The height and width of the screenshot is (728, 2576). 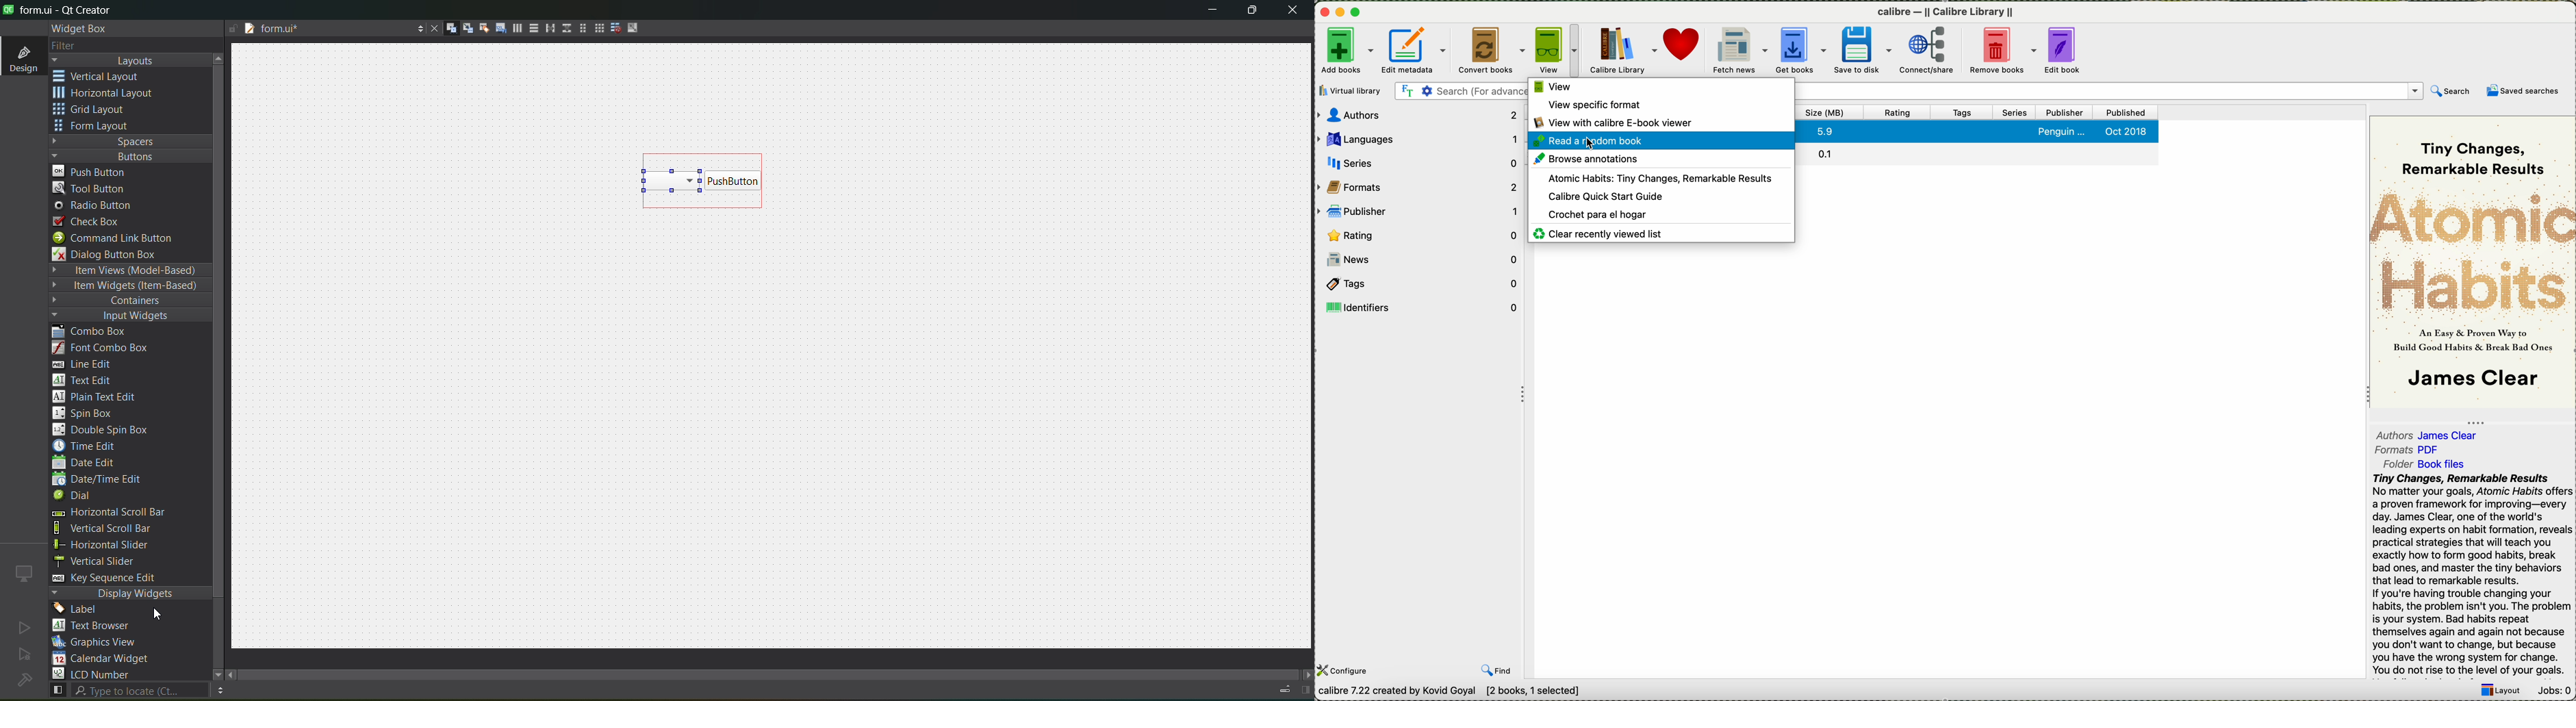 What do you see at coordinates (118, 528) in the screenshot?
I see `vertical scroll bar` at bounding box center [118, 528].